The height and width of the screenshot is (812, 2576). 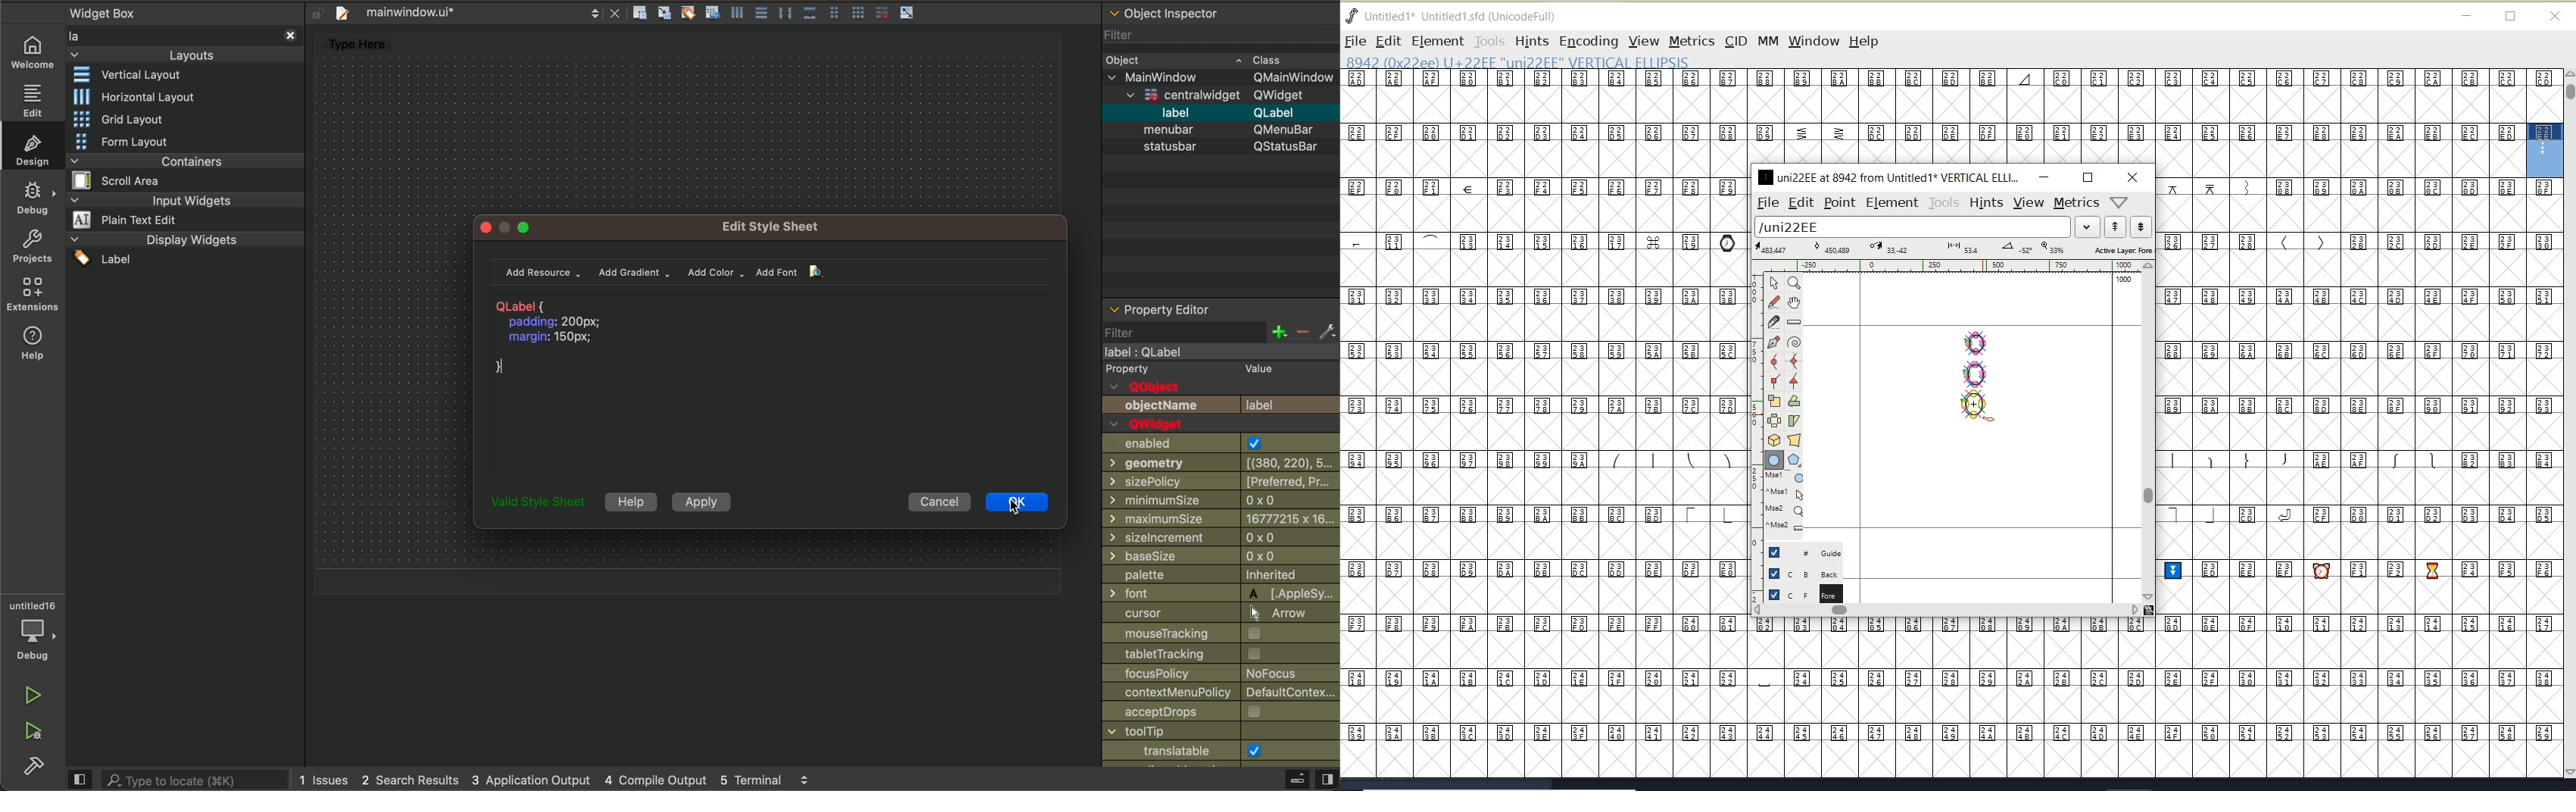 I want to click on mm, so click(x=1767, y=39).